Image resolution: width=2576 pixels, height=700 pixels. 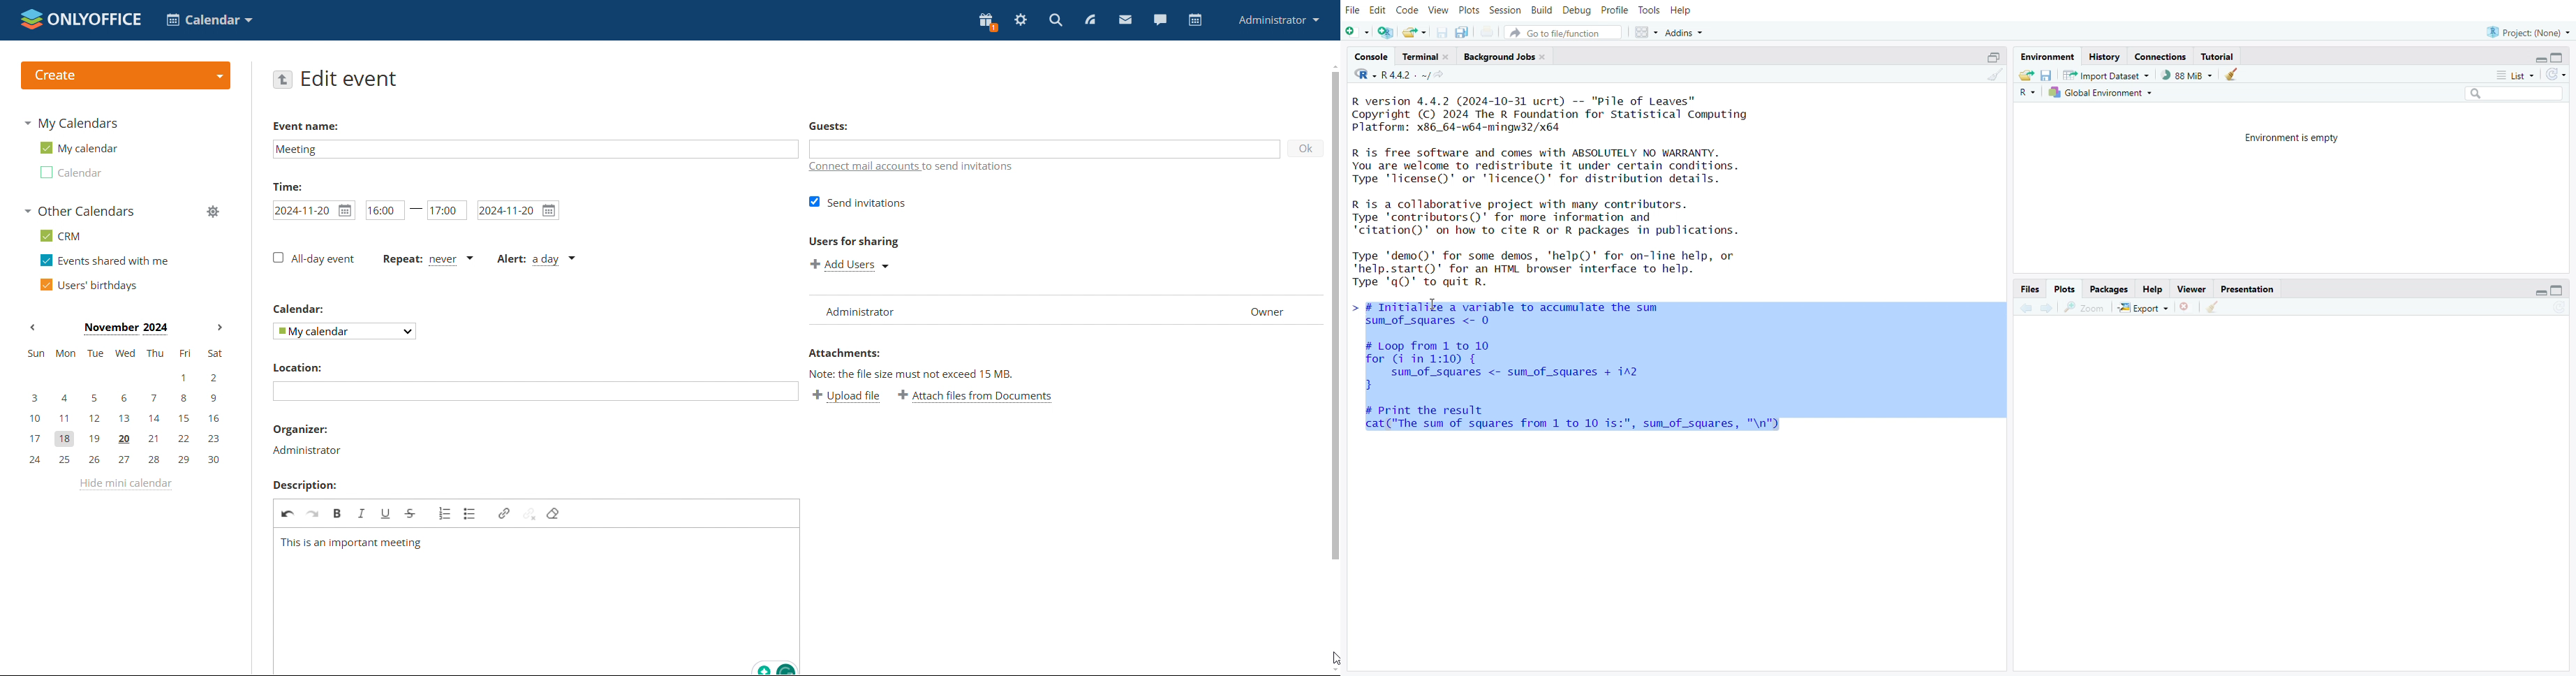 I want to click on background jobs, so click(x=1508, y=57).